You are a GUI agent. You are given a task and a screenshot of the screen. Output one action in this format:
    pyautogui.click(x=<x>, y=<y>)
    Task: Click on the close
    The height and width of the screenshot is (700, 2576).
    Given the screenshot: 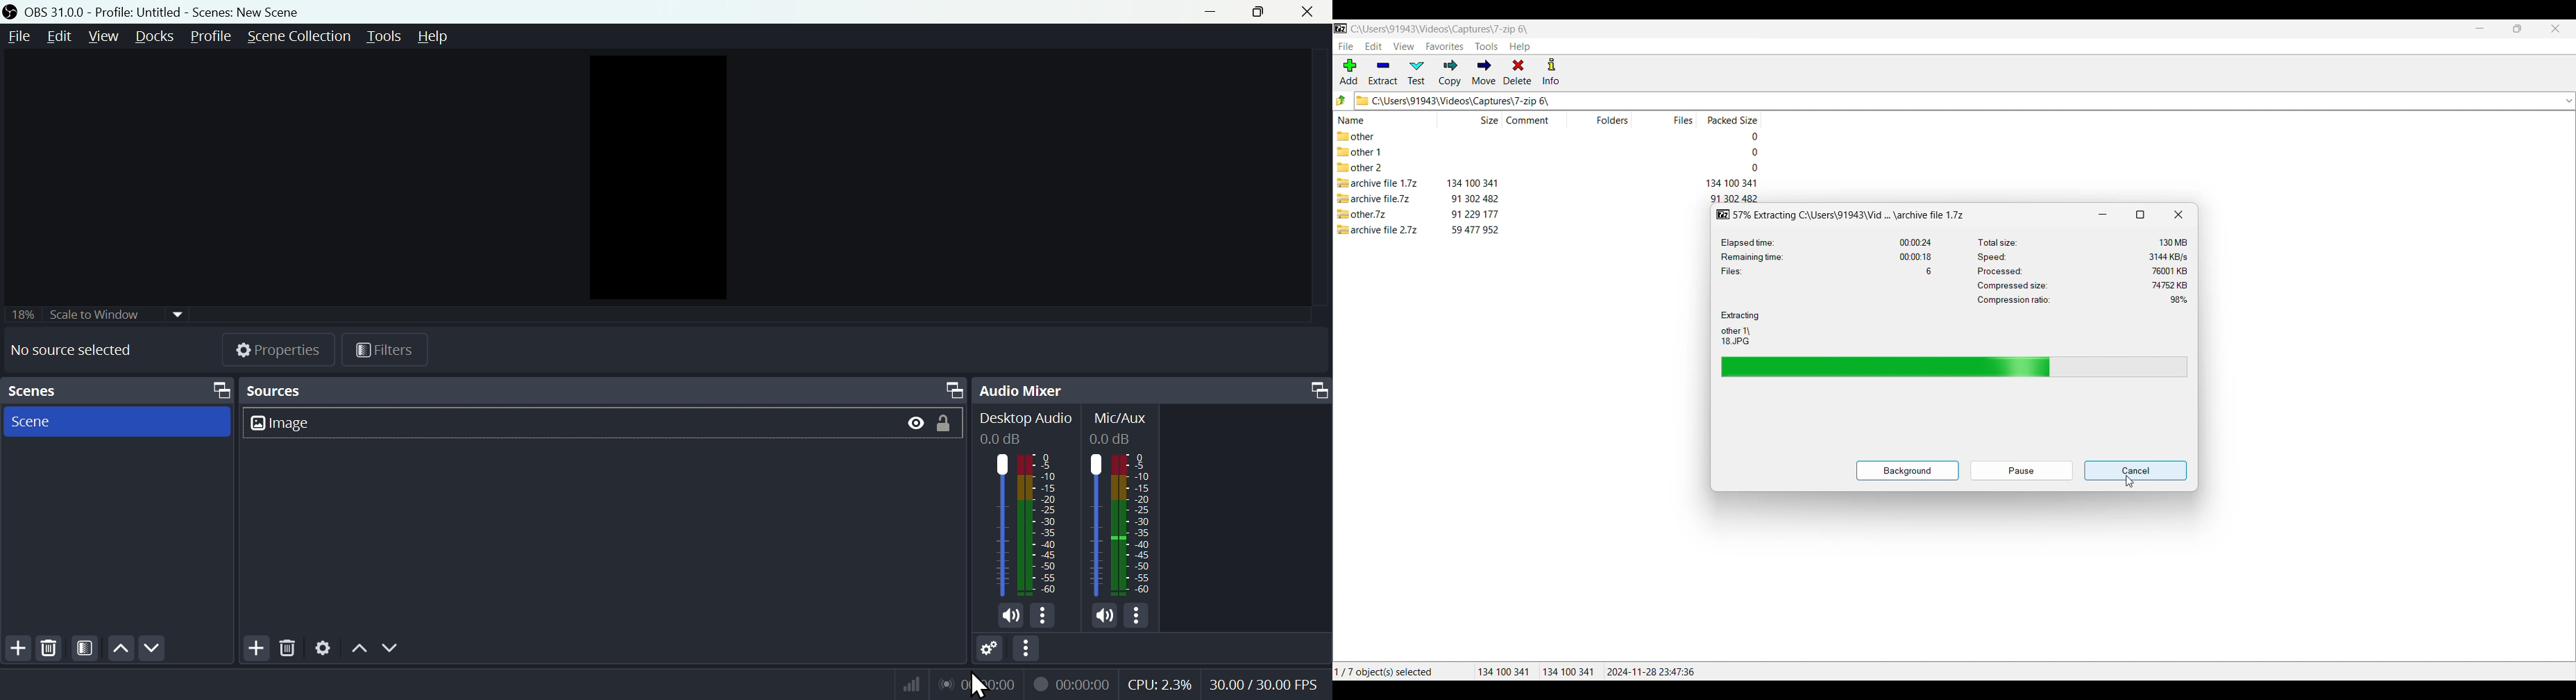 What is the action you would take?
    pyautogui.click(x=1311, y=12)
    